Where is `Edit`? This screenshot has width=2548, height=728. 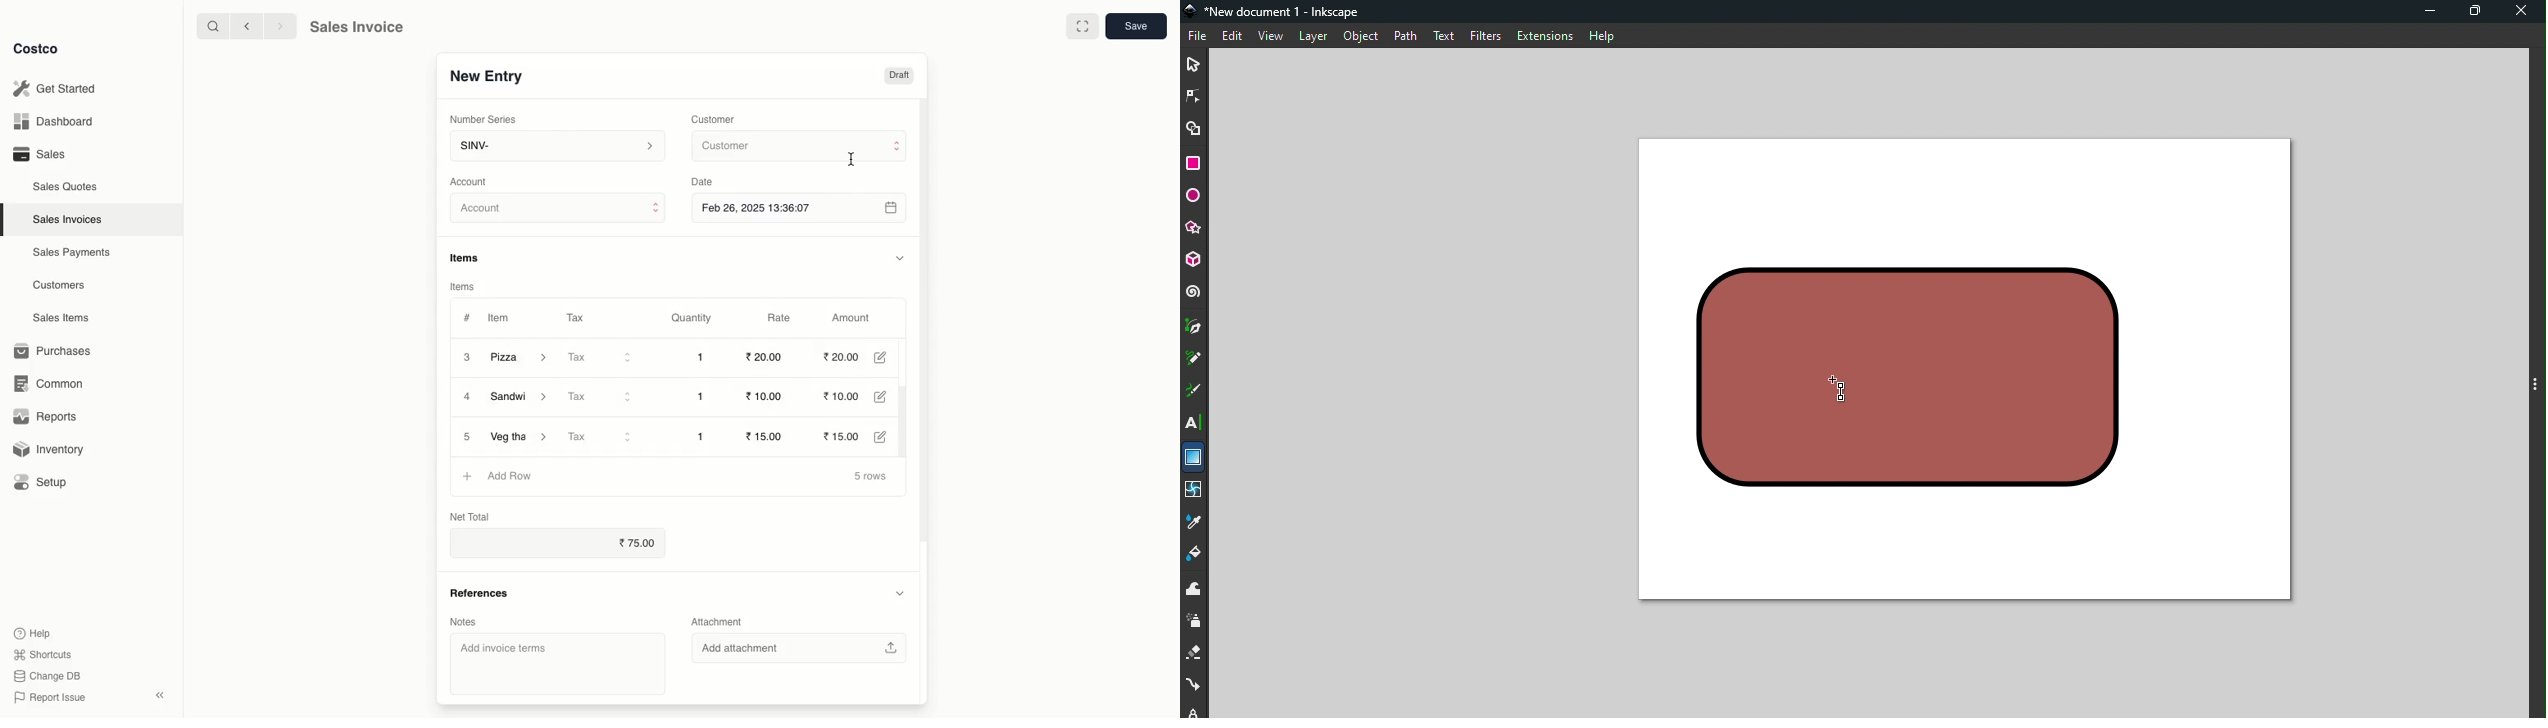
Edit is located at coordinates (1234, 37).